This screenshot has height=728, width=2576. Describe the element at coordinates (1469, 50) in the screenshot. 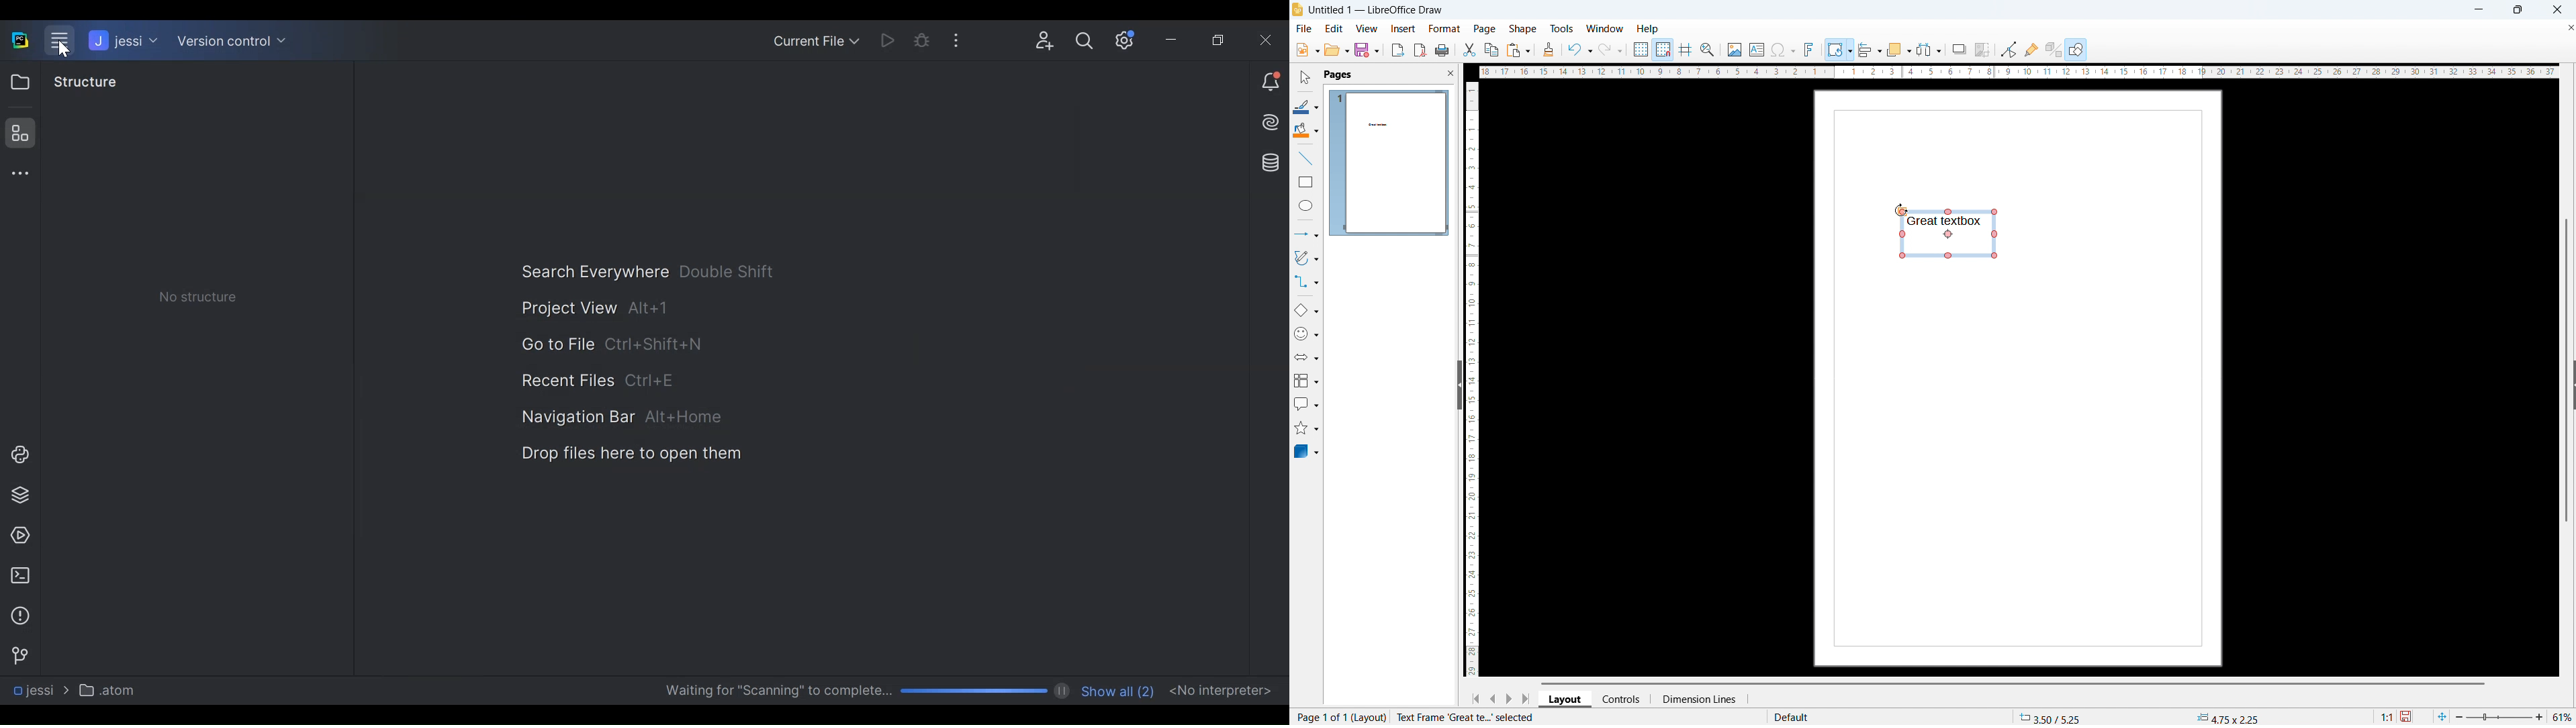

I see `cut` at that location.